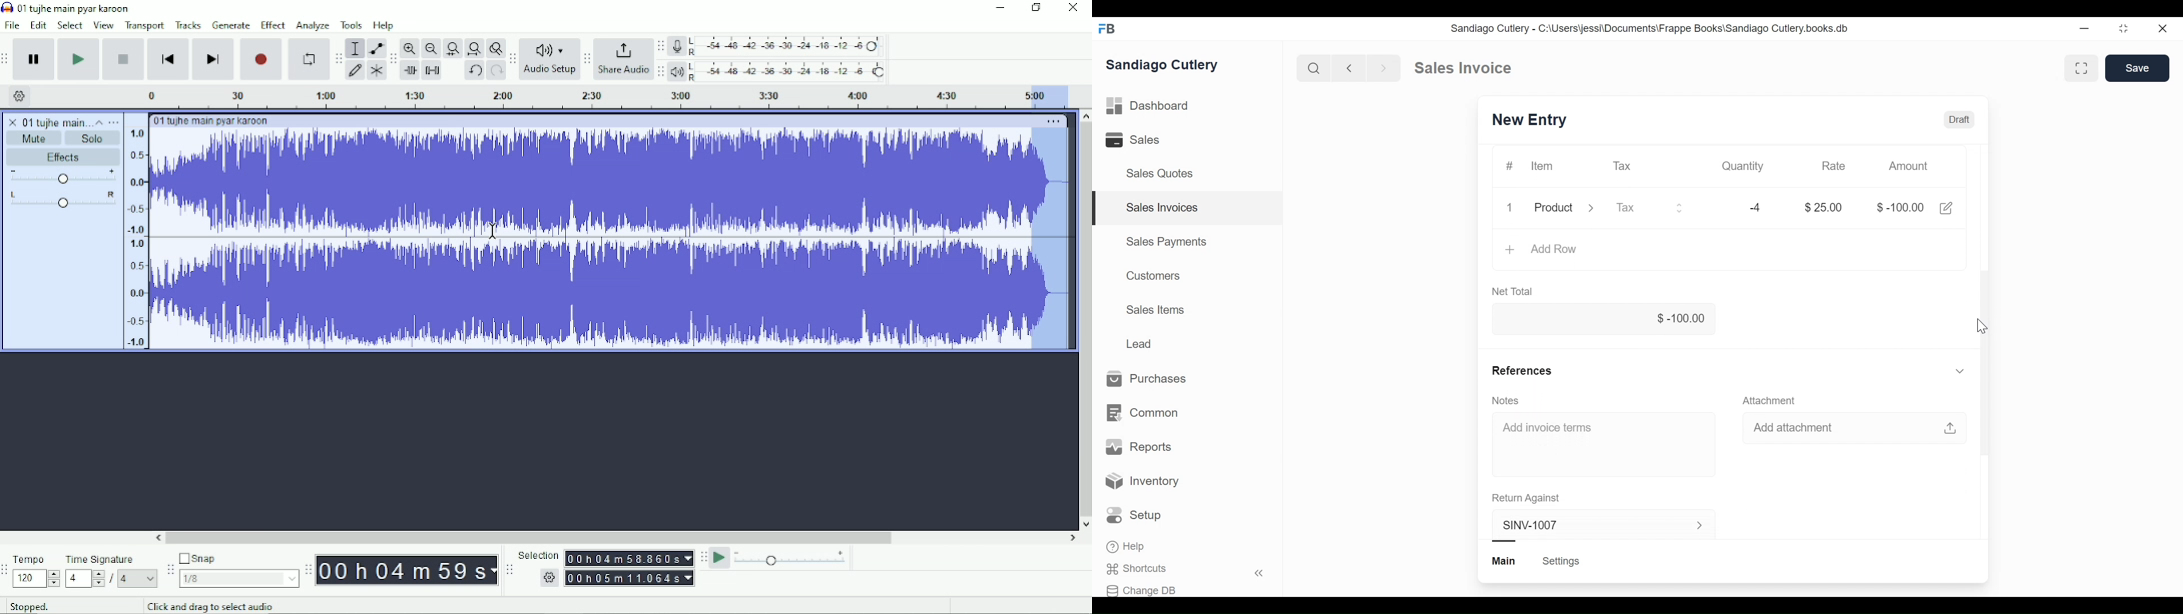 Image resolution: width=2184 pixels, height=616 pixels. I want to click on Close, so click(2165, 29).